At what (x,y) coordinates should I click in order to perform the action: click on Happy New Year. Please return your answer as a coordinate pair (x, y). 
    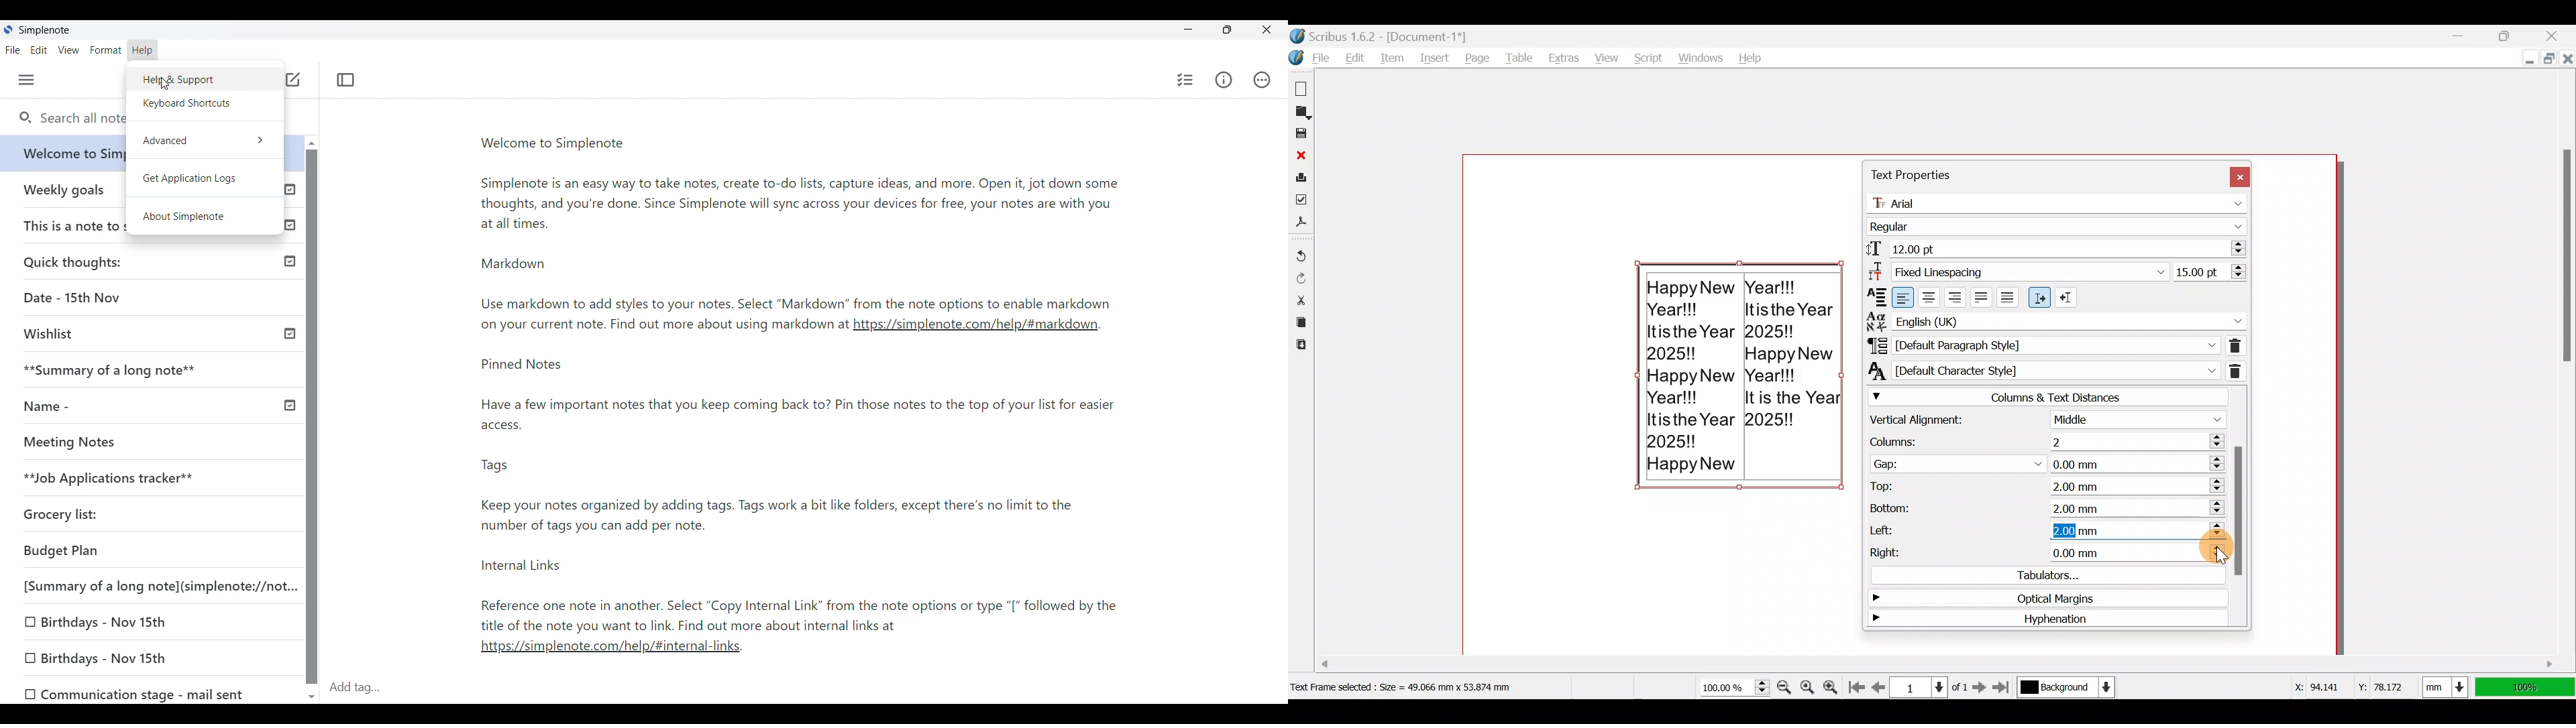
    Looking at the image, I should click on (1740, 385).